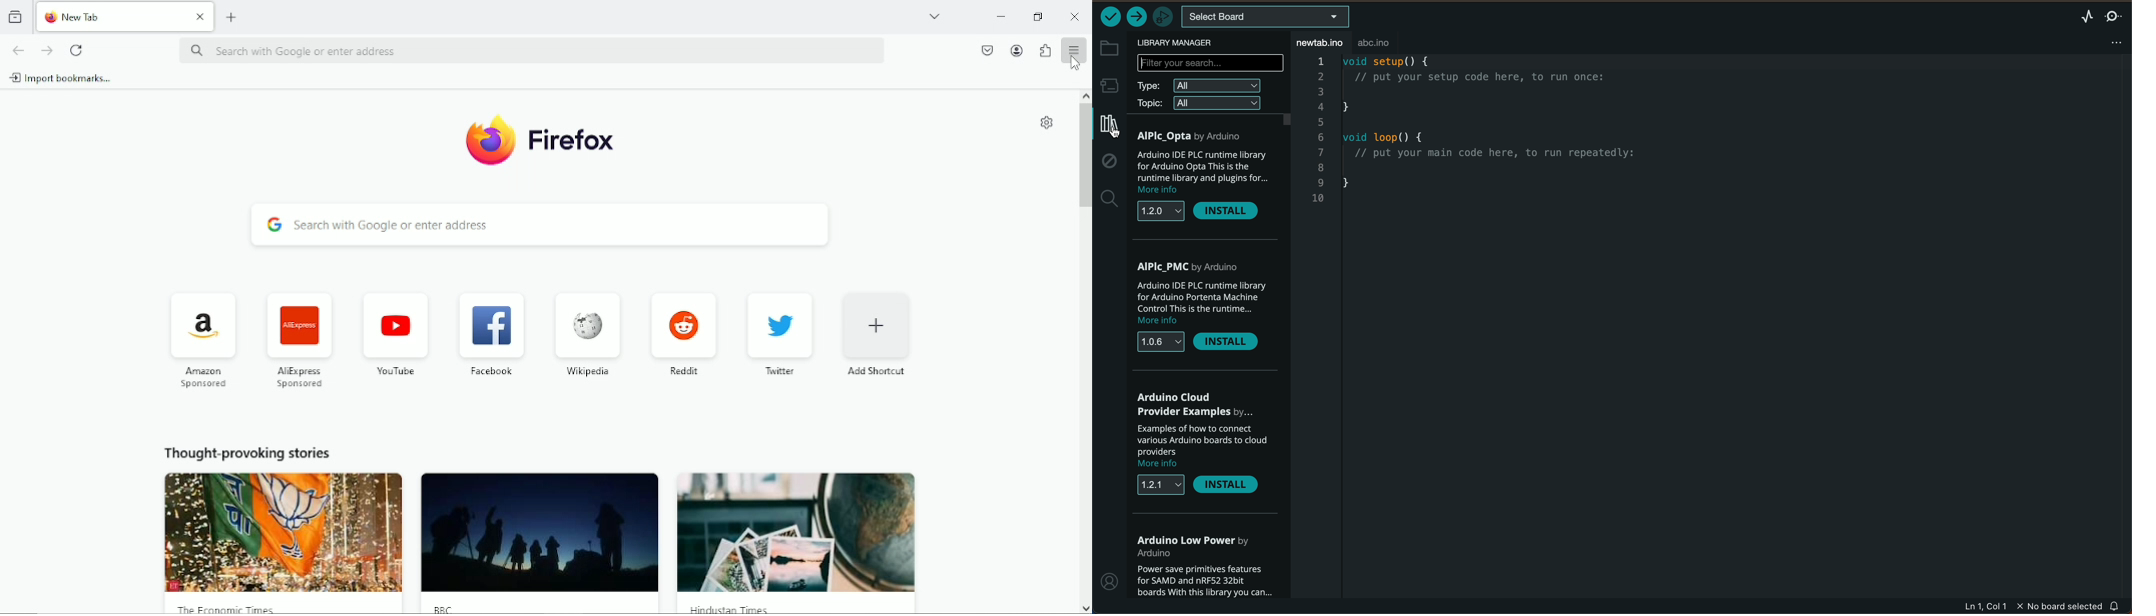 The width and height of the screenshot is (2156, 616). I want to click on cloud provider, so click(1192, 405).